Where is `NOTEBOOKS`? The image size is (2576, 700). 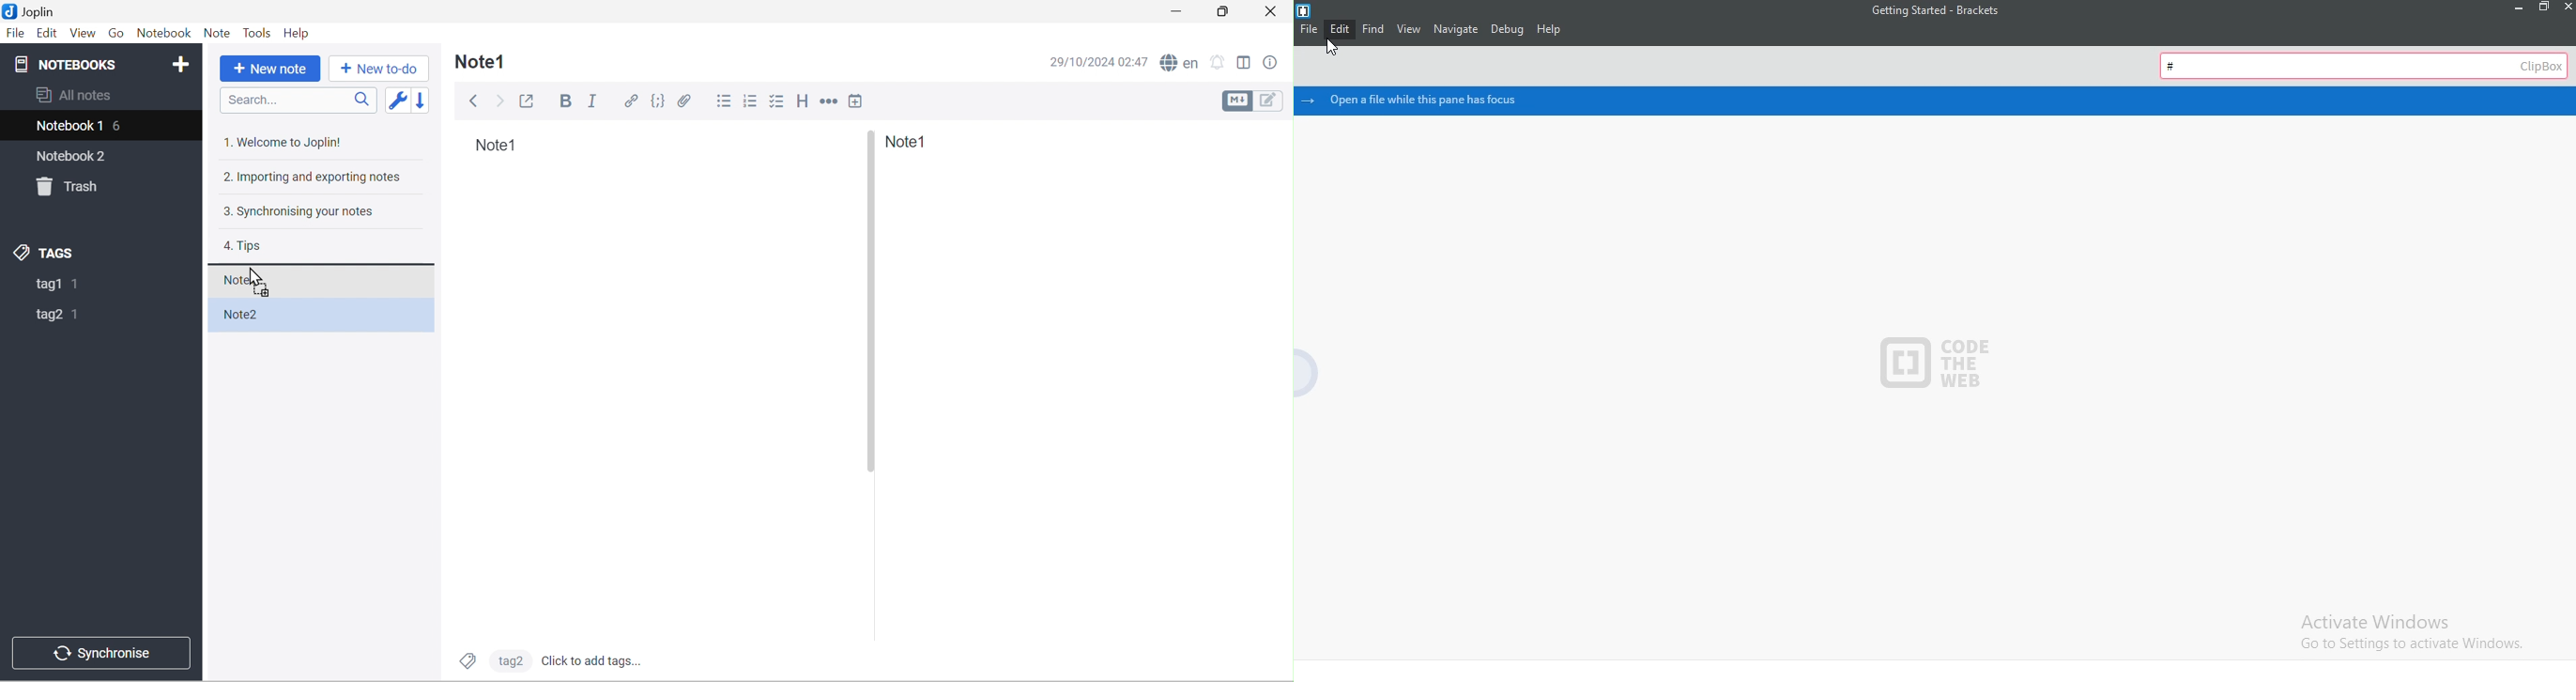
NOTEBOOKS is located at coordinates (65, 64).